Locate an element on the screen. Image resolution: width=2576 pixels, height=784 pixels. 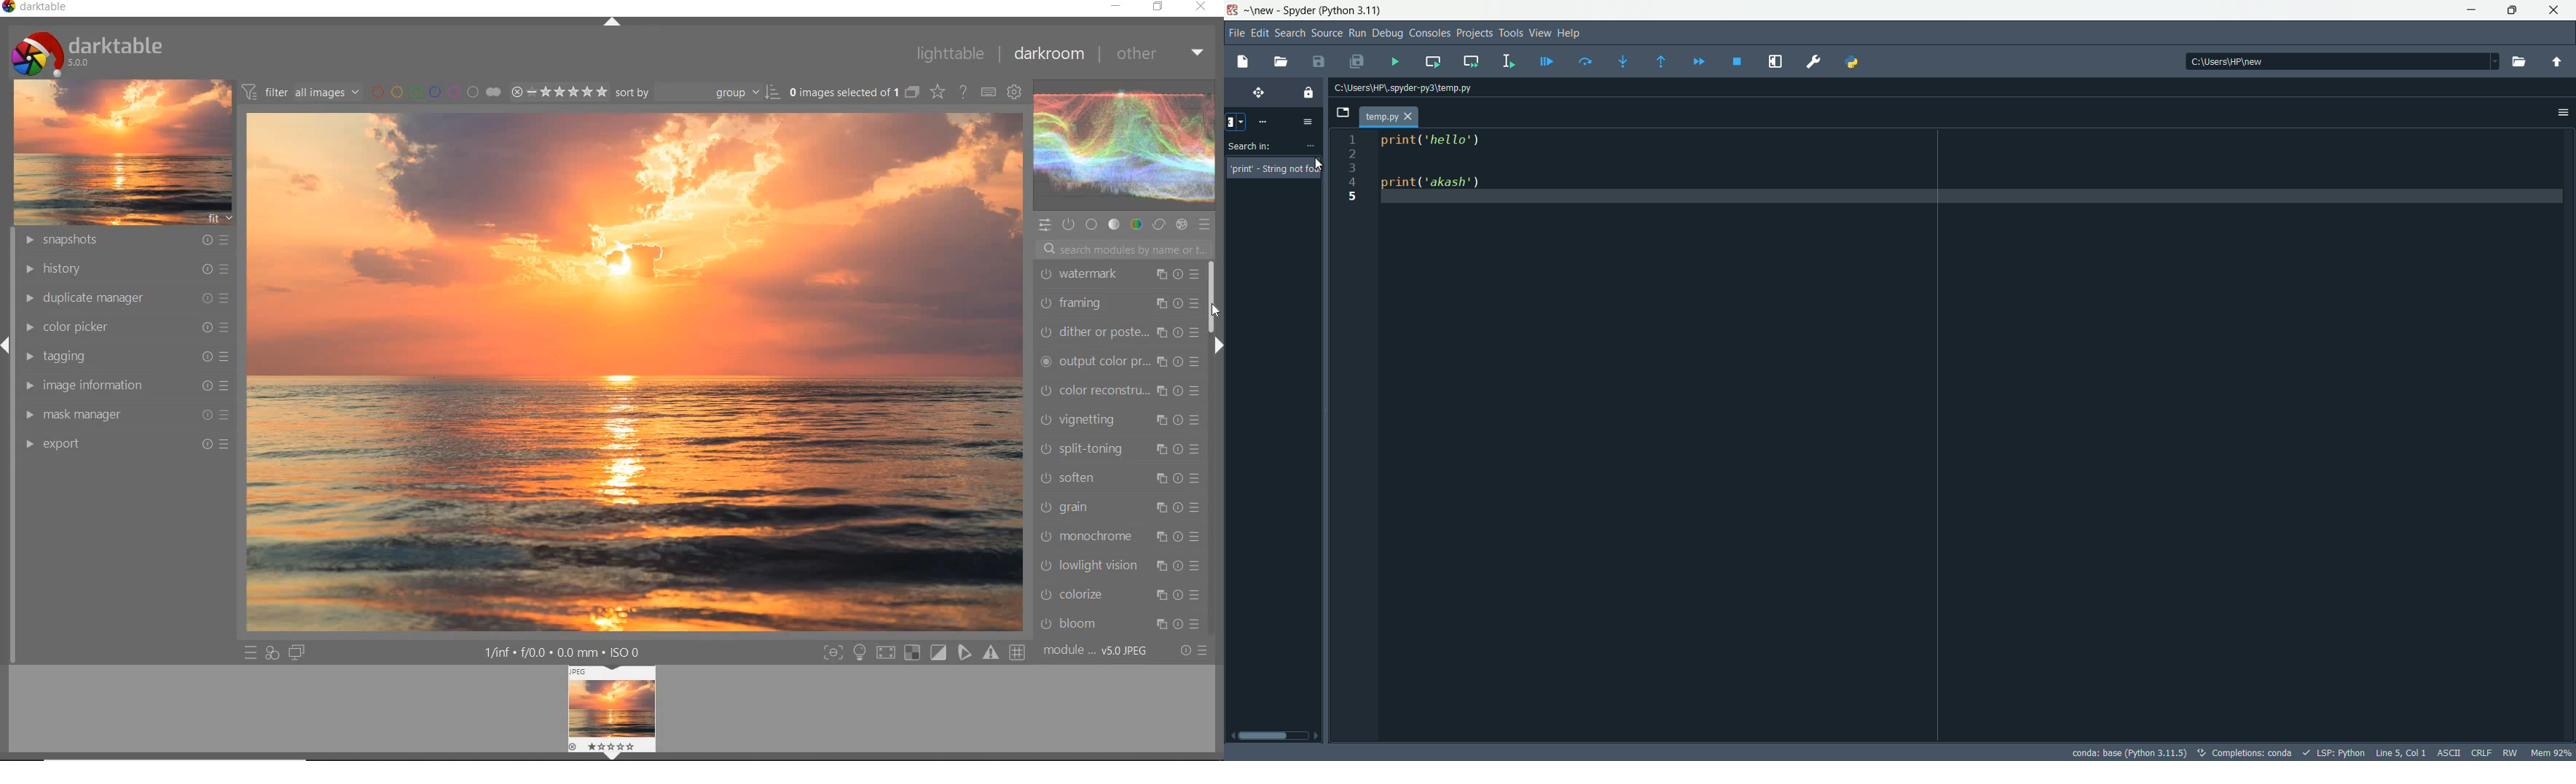
minimize app is located at coordinates (2470, 11).